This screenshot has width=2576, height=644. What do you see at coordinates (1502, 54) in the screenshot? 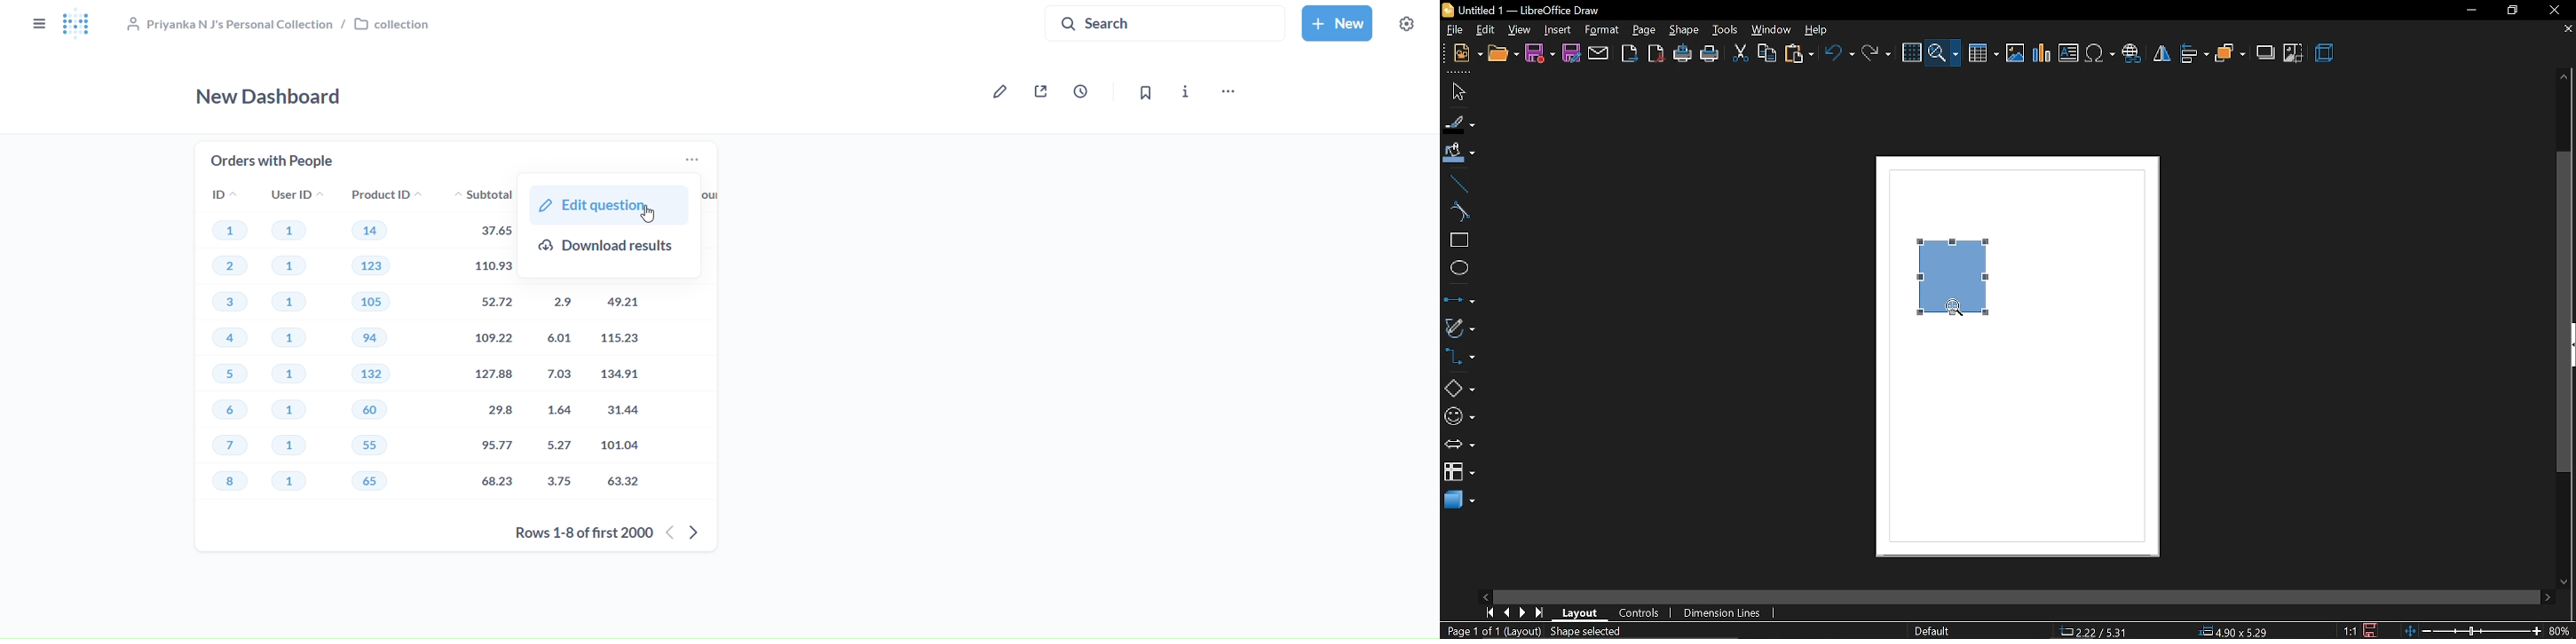
I see `open ` at bounding box center [1502, 54].